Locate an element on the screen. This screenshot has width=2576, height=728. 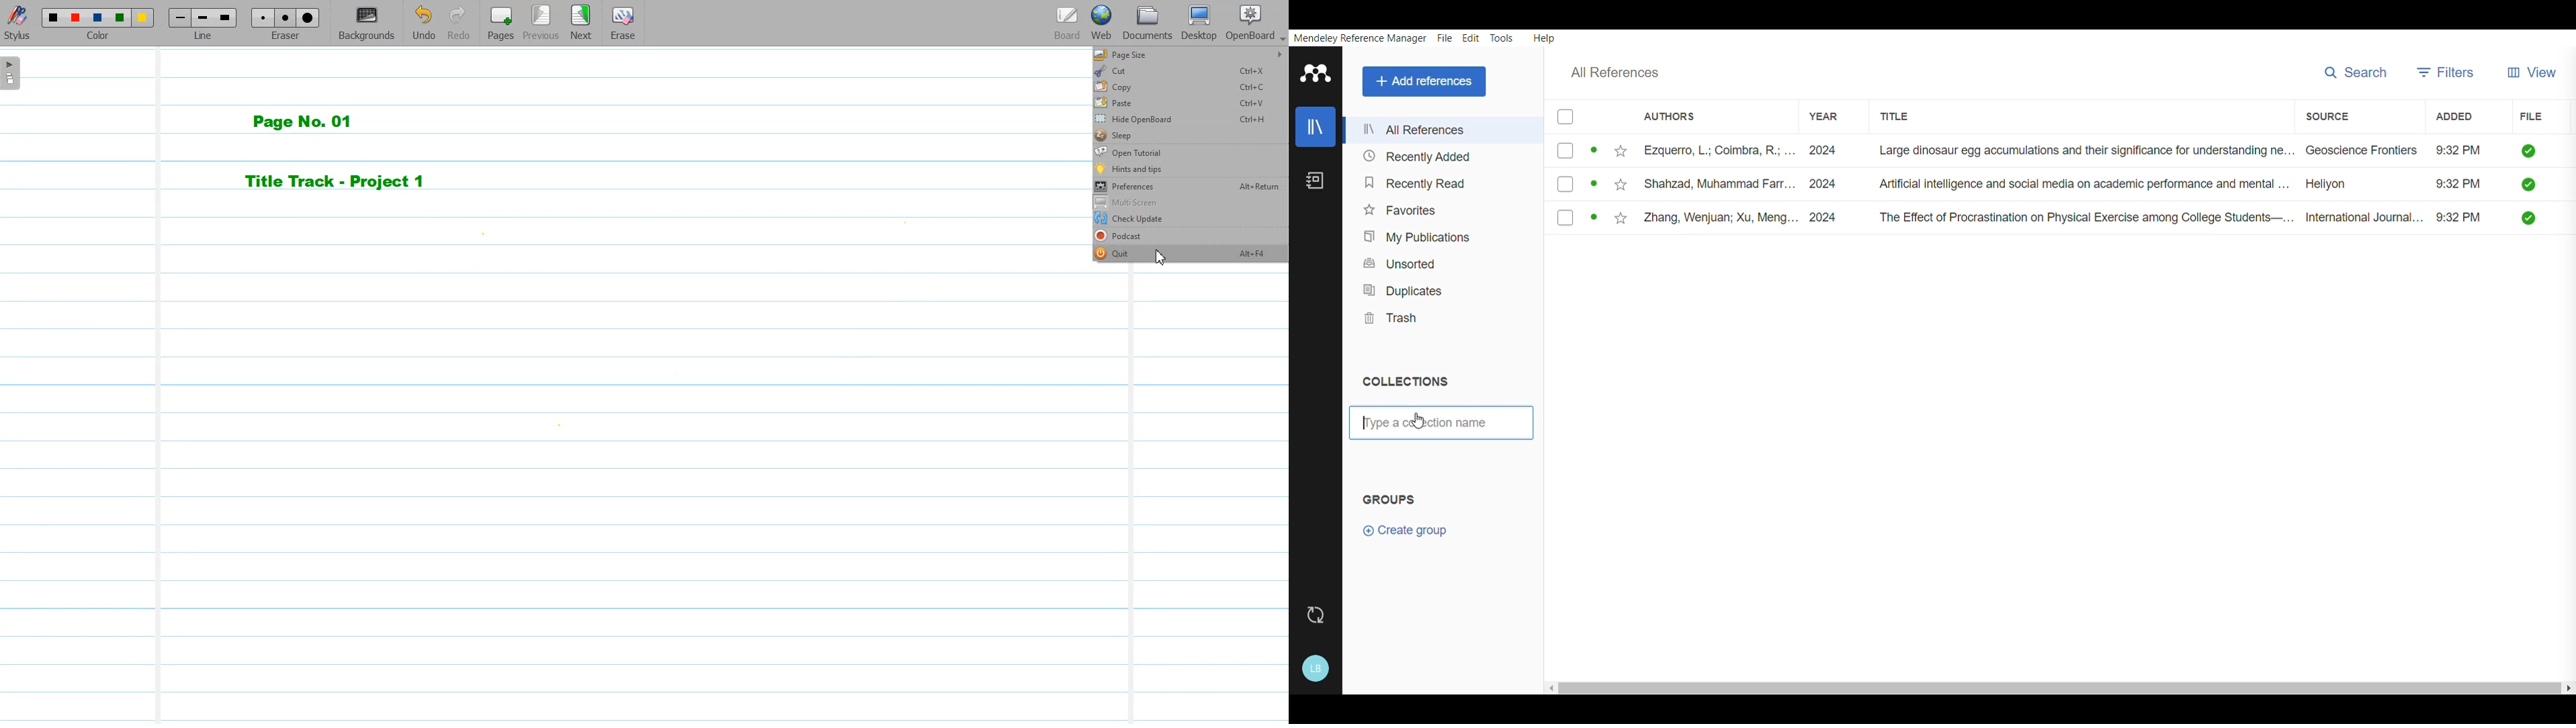
Page size is located at coordinates (1189, 55).